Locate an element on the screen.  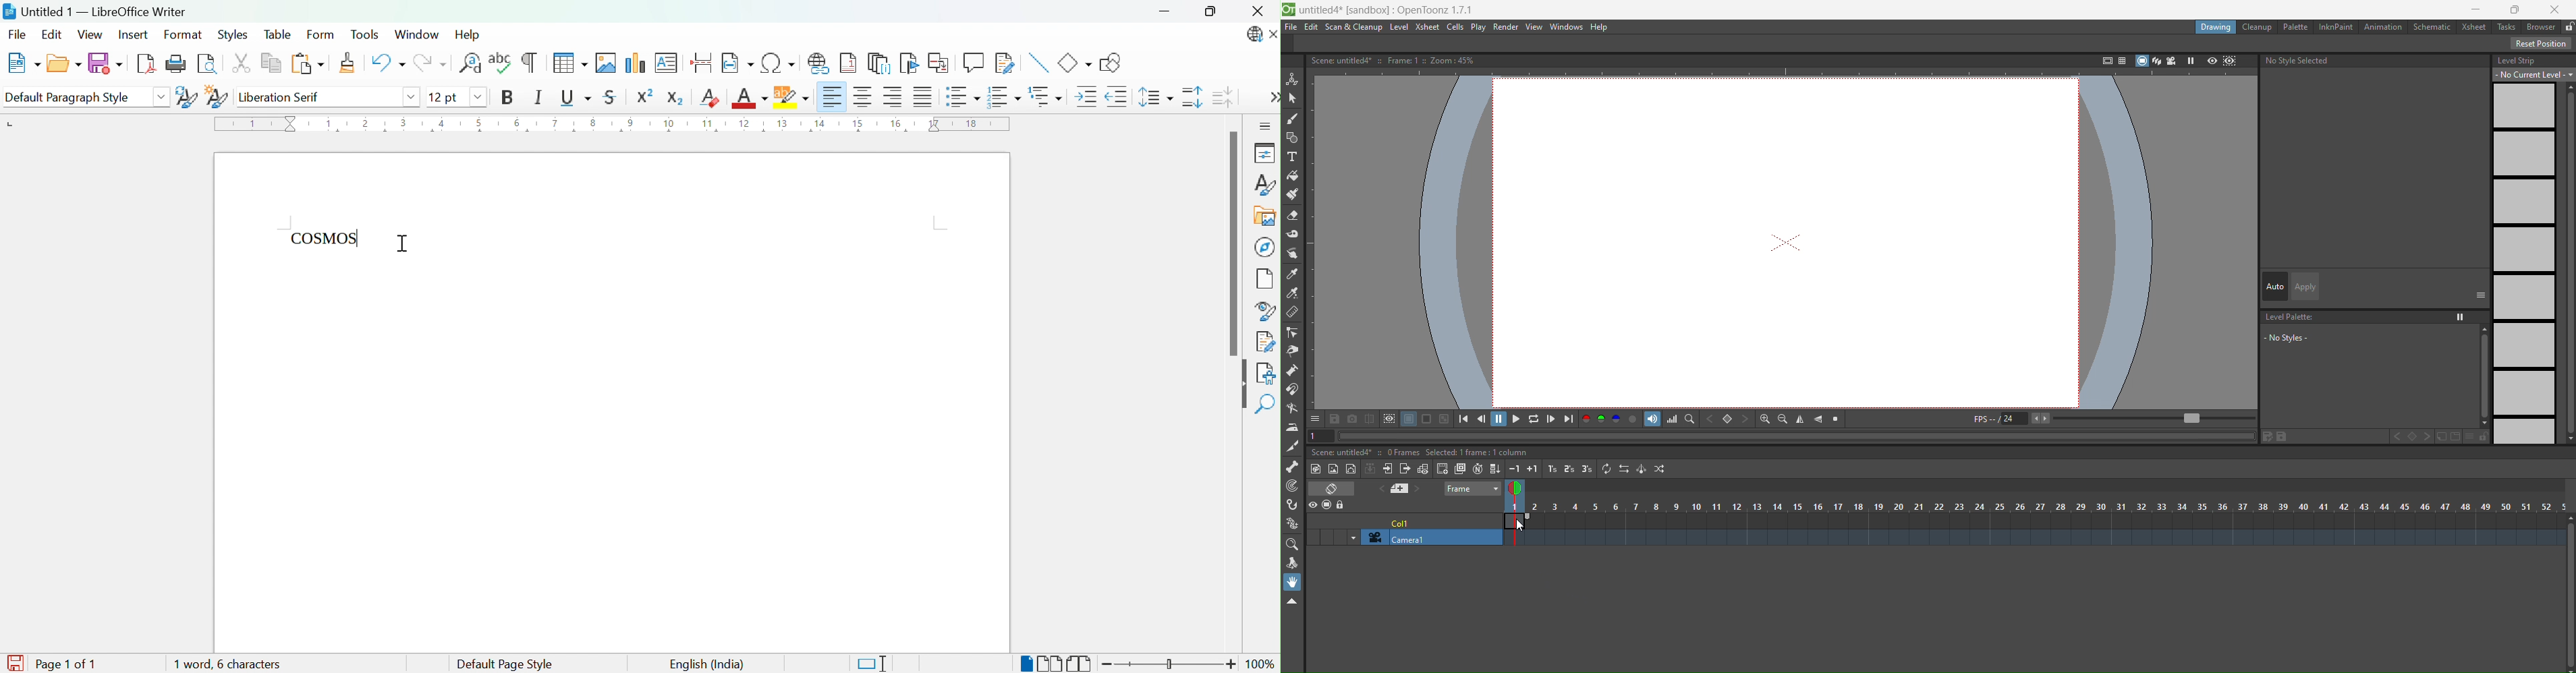
Accessibility Check is located at coordinates (1269, 372).